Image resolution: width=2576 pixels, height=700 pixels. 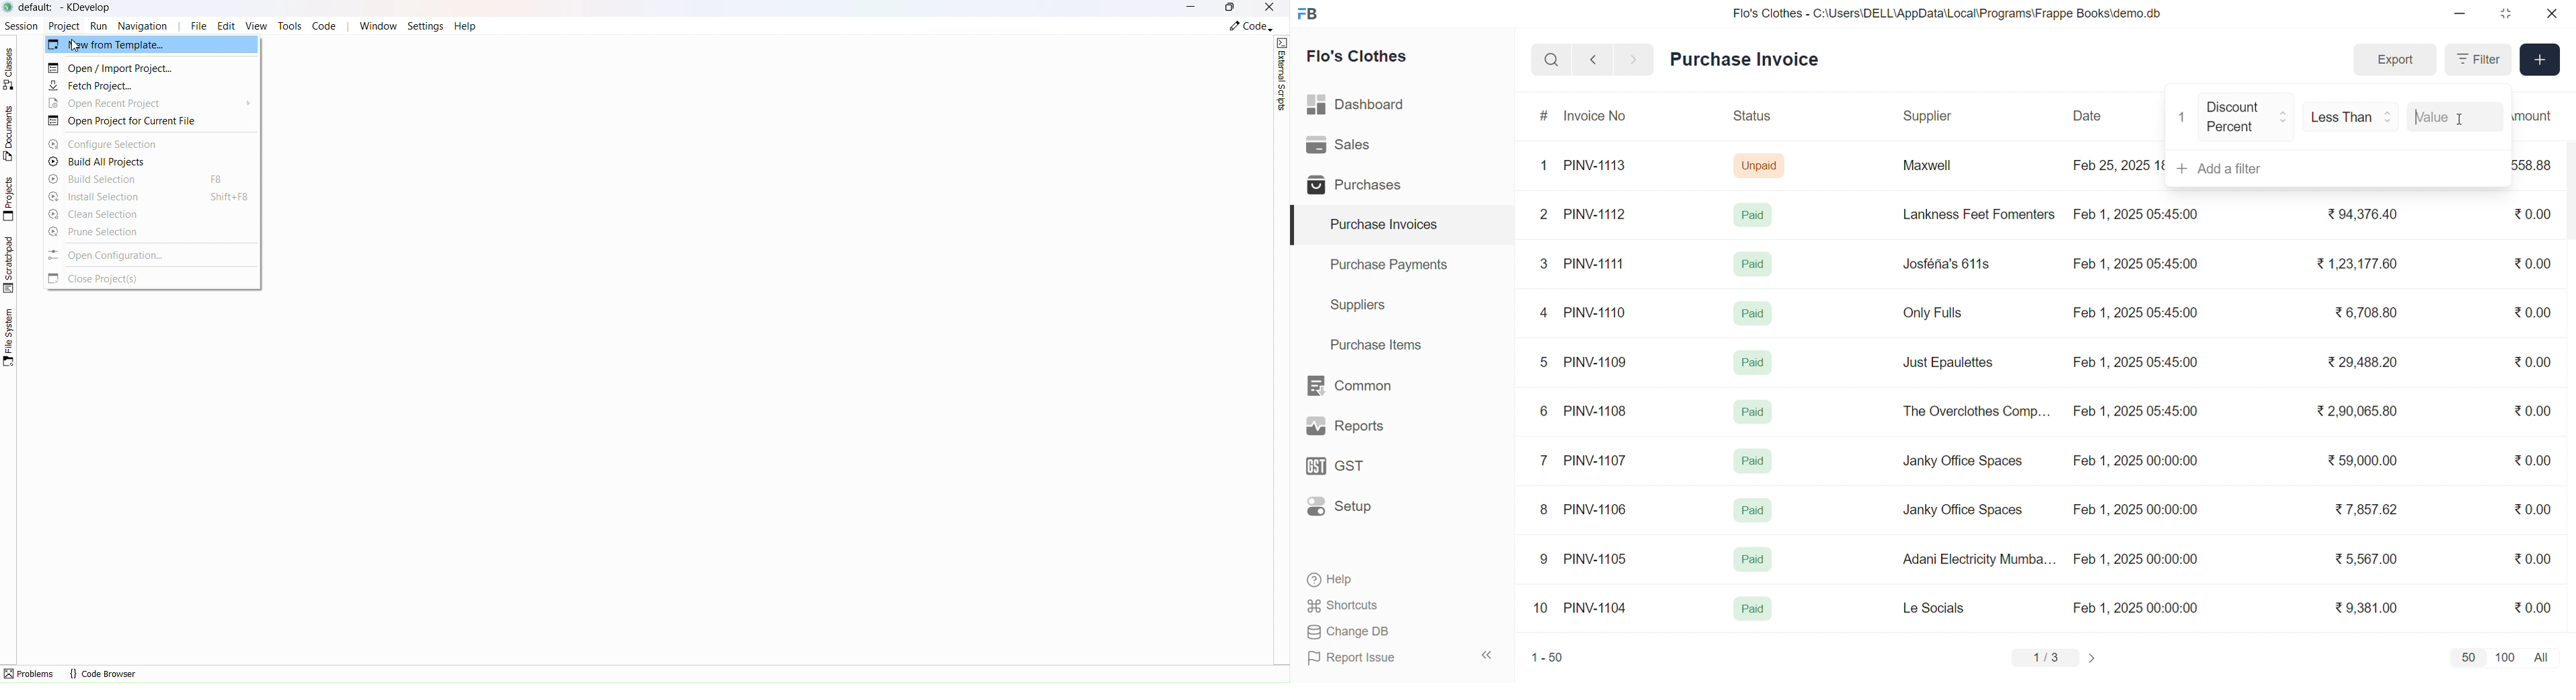 What do you see at coordinates (2503, 656) in the screenshot?
I see `100` at bounding box center [2503, 656].